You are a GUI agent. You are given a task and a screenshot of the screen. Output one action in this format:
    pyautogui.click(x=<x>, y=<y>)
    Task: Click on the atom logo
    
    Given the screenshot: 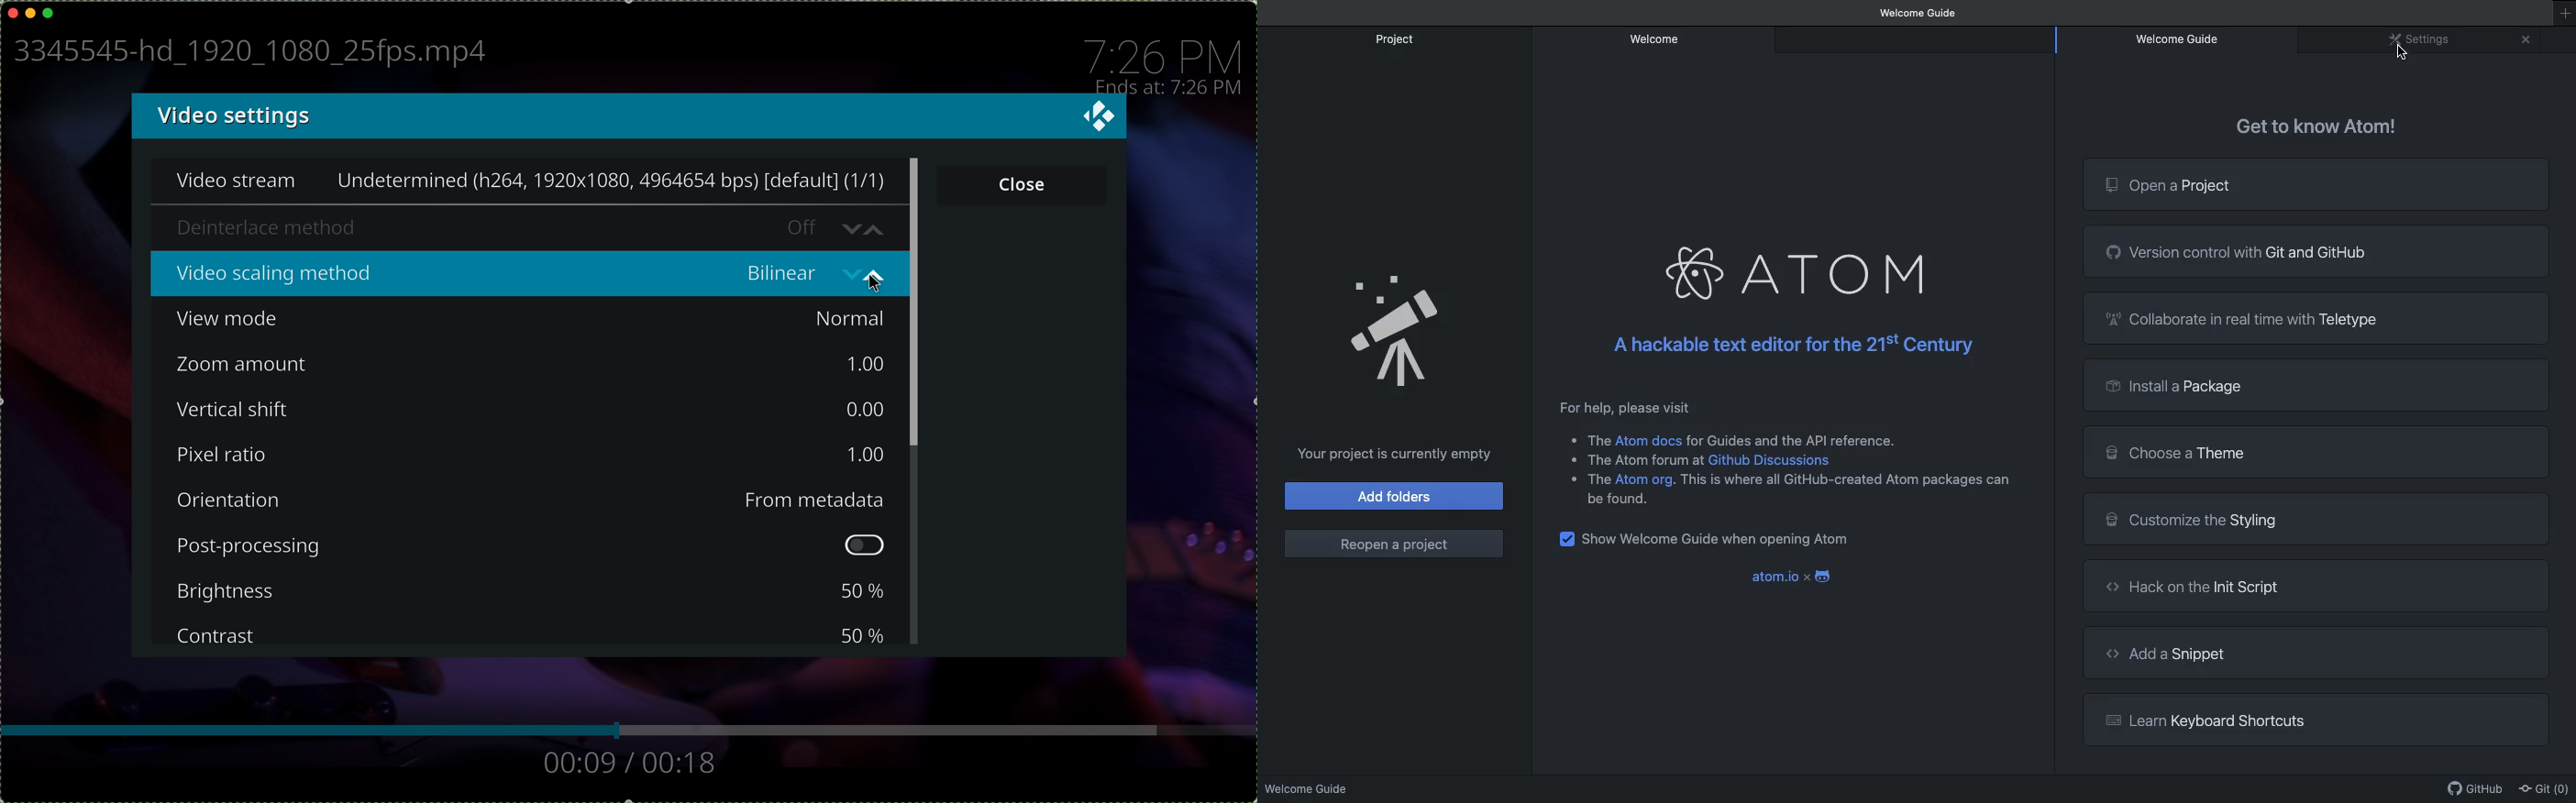 What is the action you would take?
    pyautogui.click(x=1698, y=274)
    